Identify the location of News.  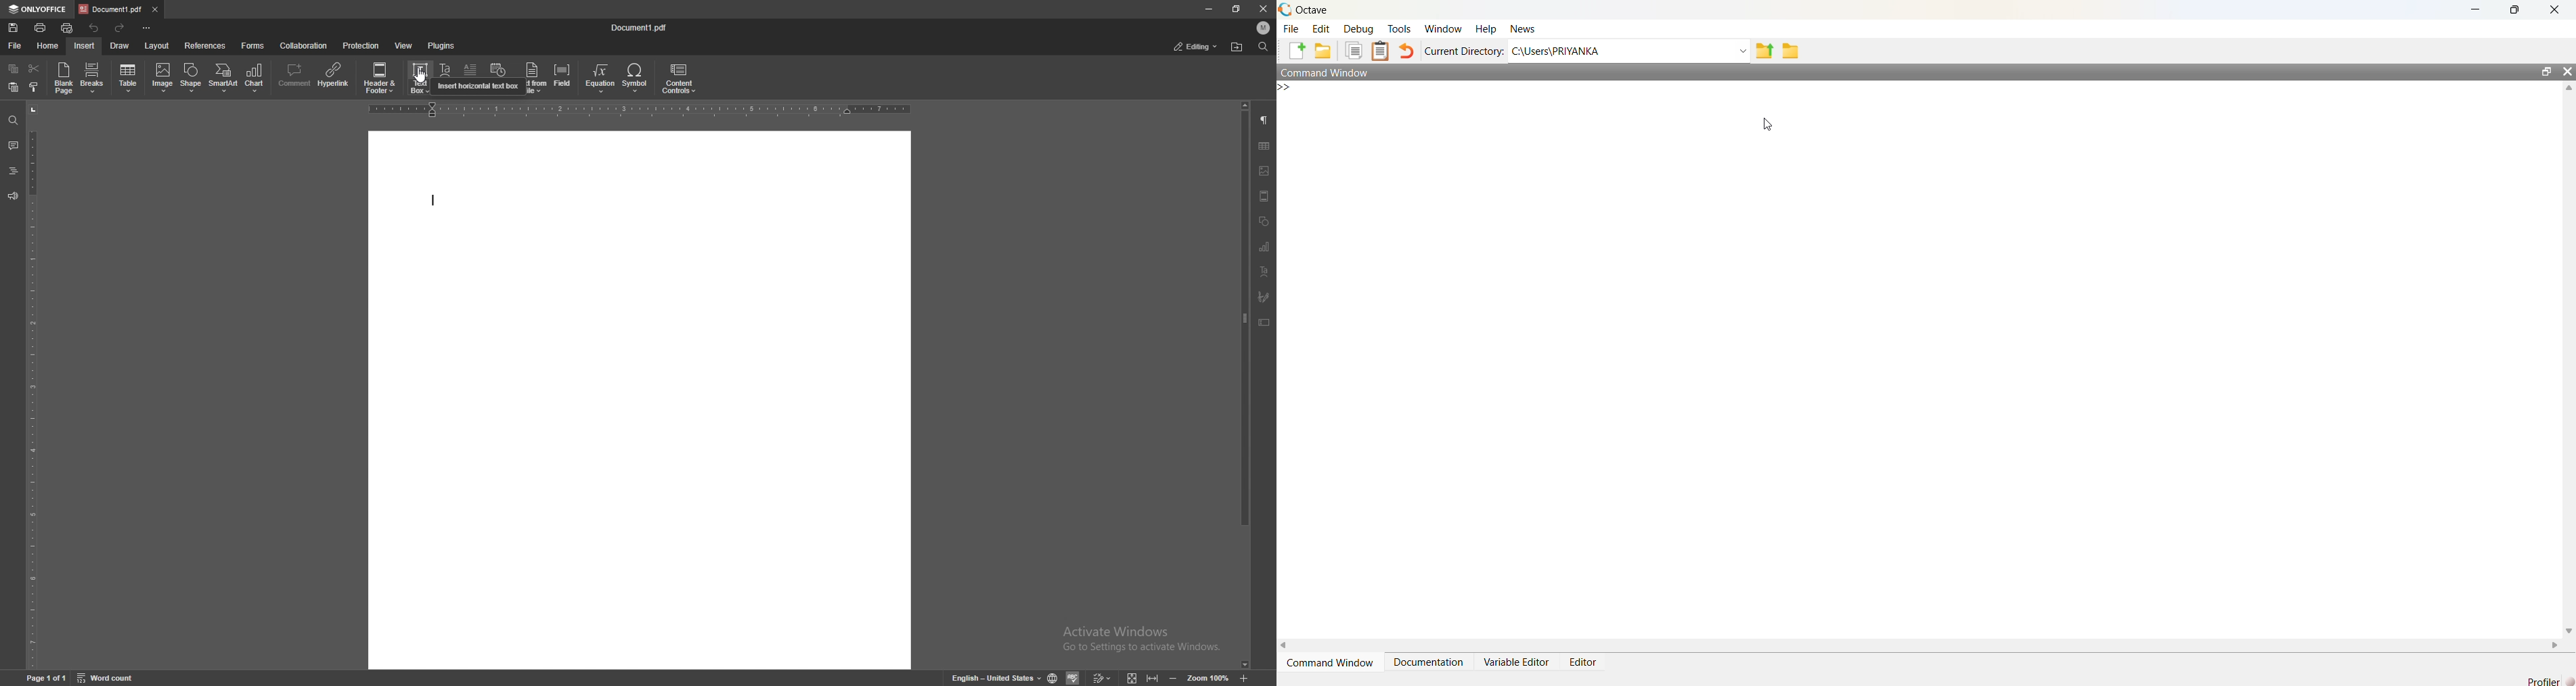
(1524, 28).